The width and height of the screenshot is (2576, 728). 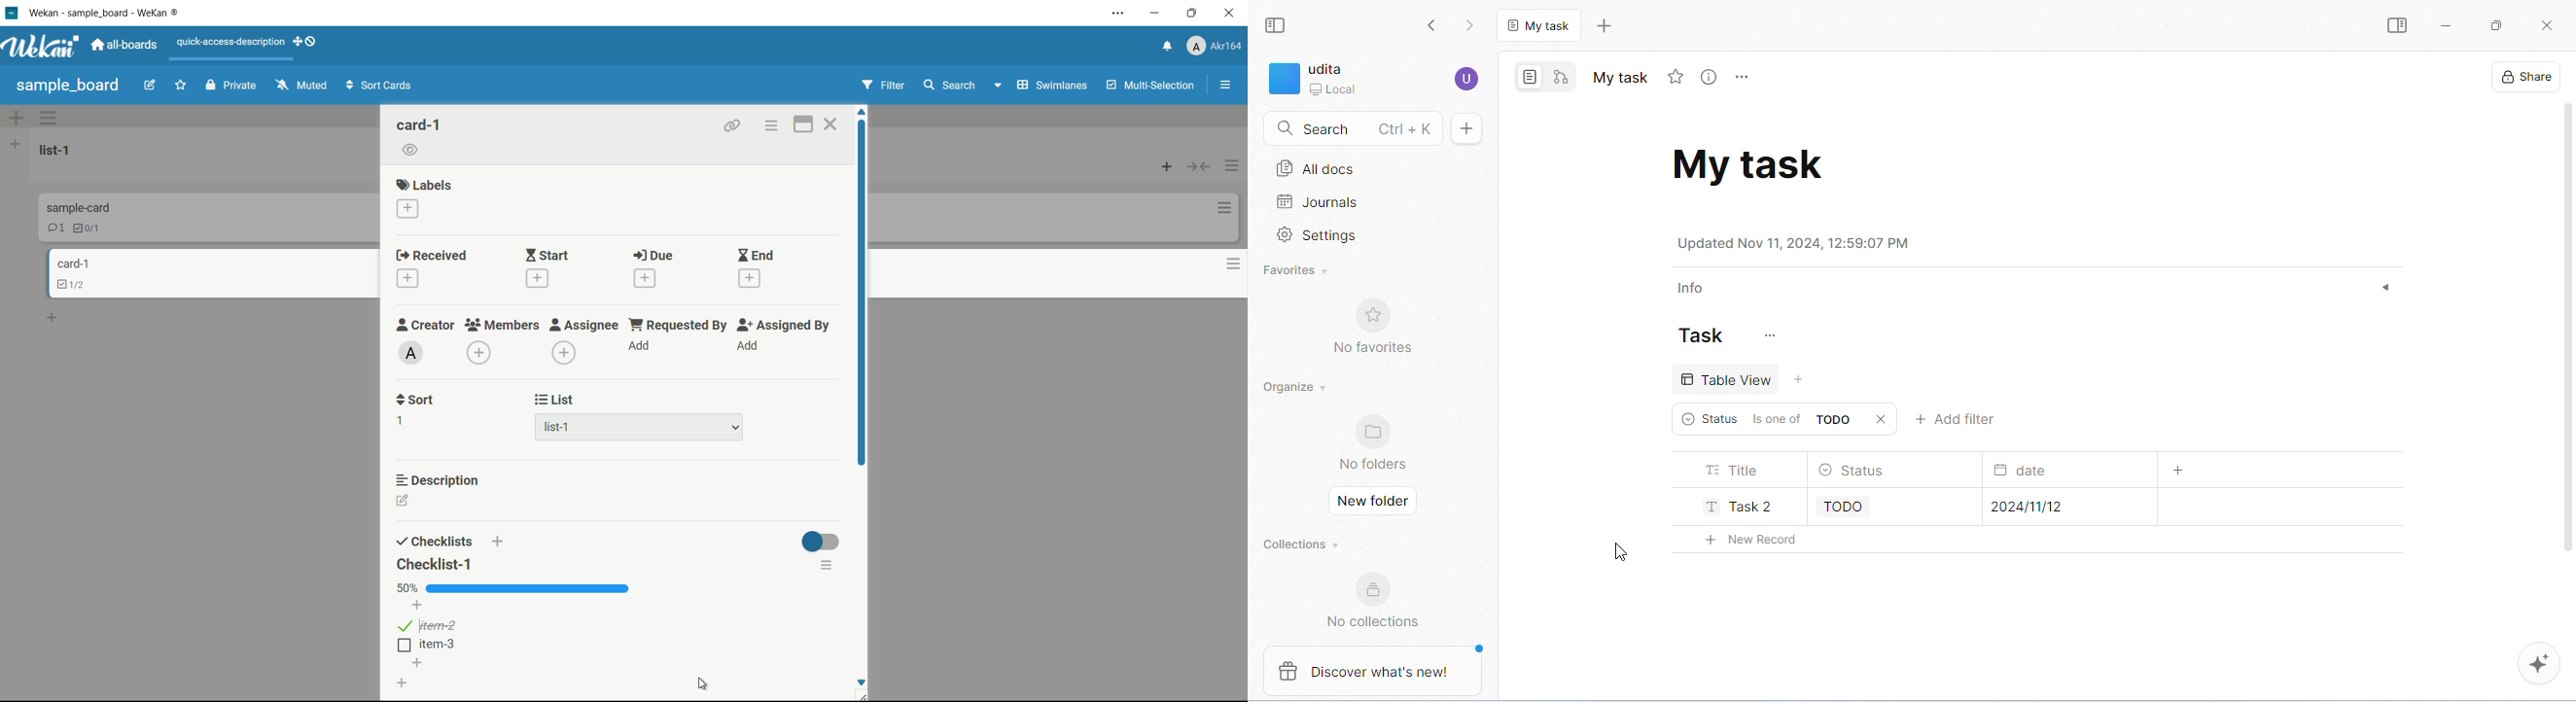 I want to click on 1 comment, so click(x=55, y=228).